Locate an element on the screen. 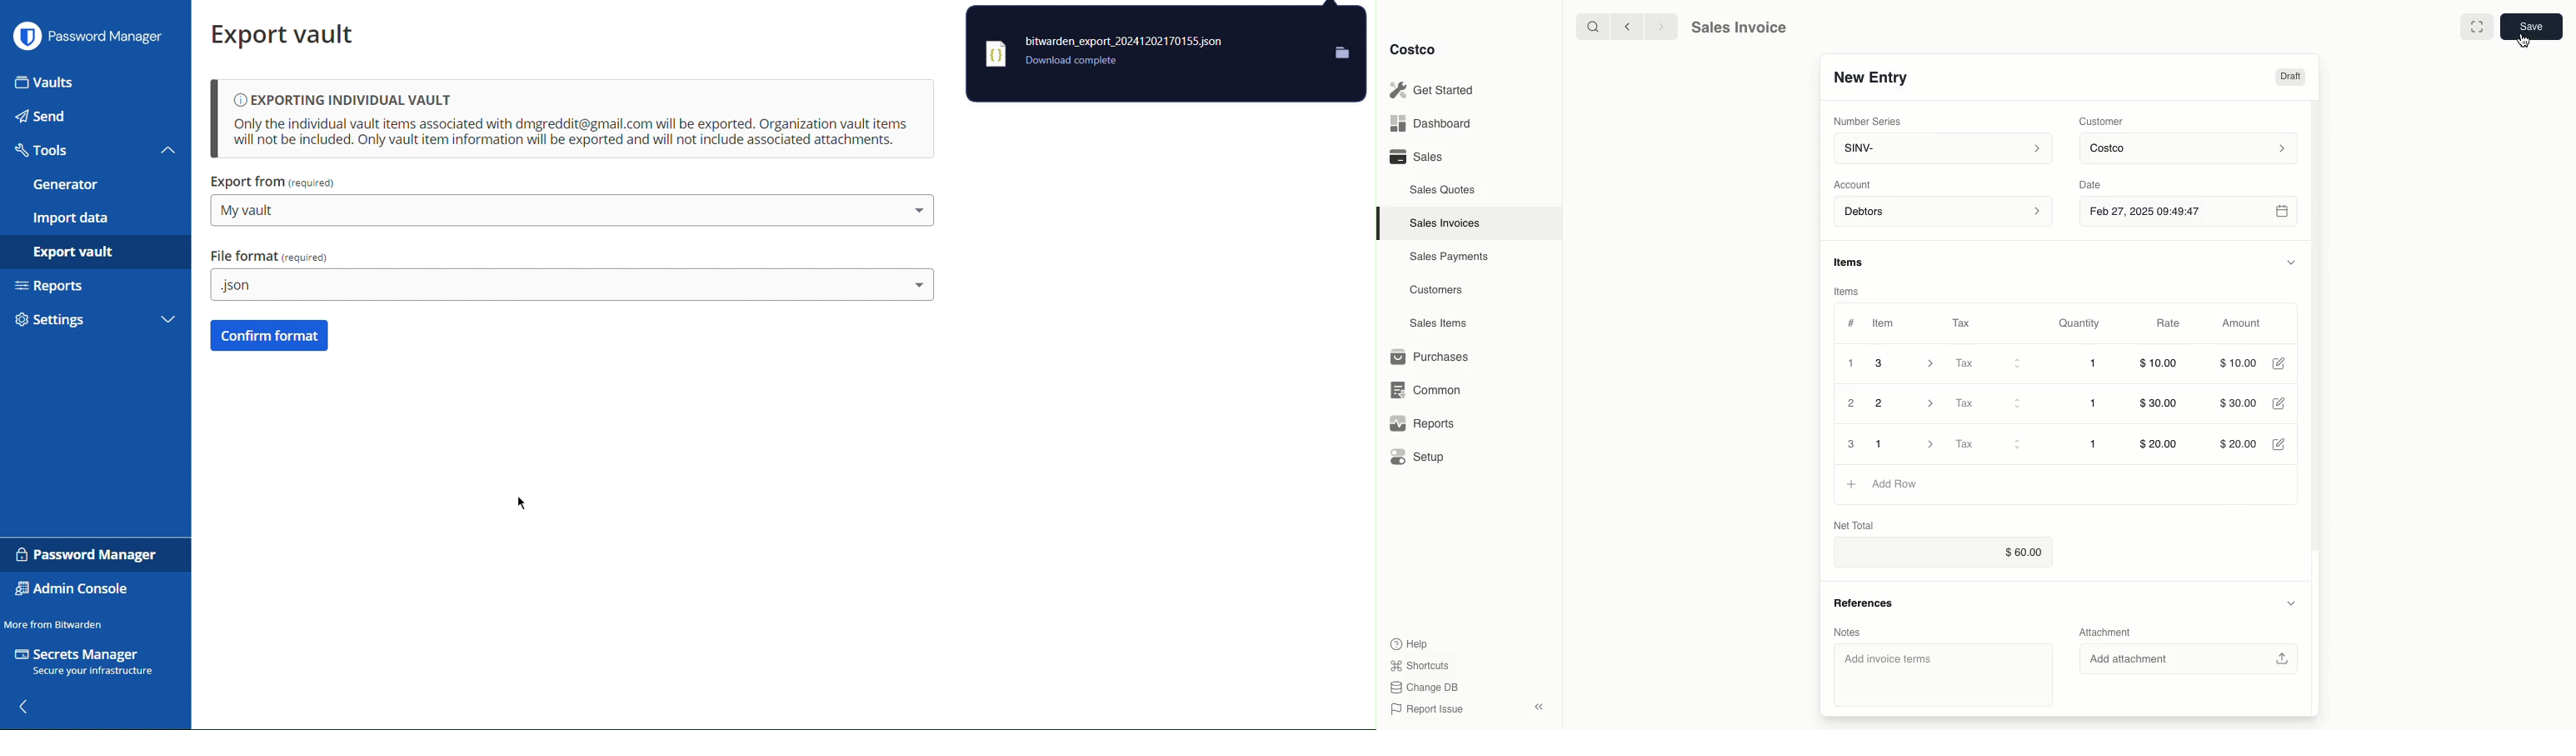 This screenshot has width=2576, height=756. Tax is located at coordinates (1965, 322).